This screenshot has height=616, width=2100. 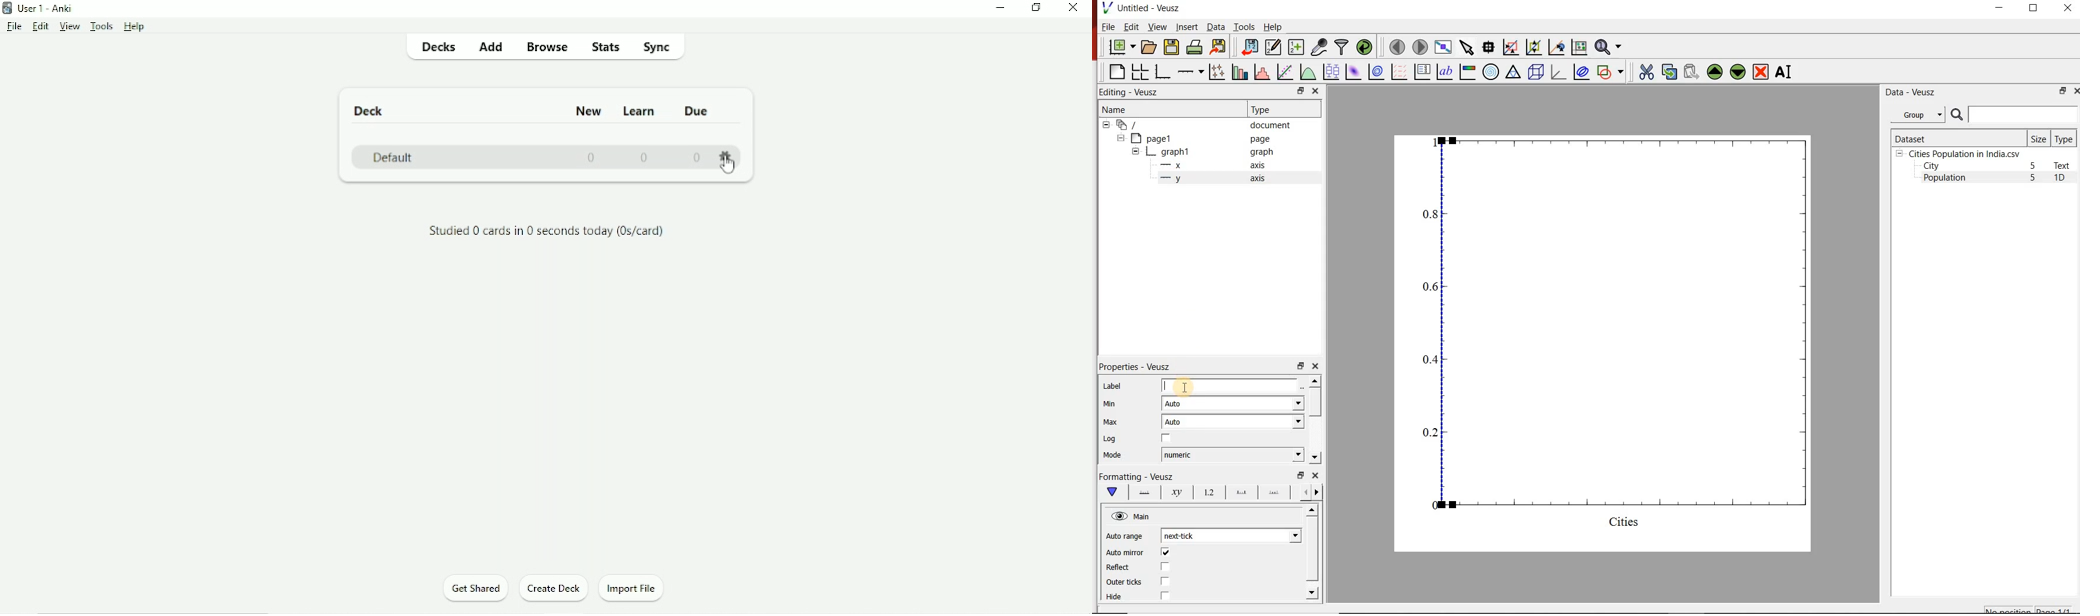 I want to click on move the selected widget down, so click(x=1738, y=72).